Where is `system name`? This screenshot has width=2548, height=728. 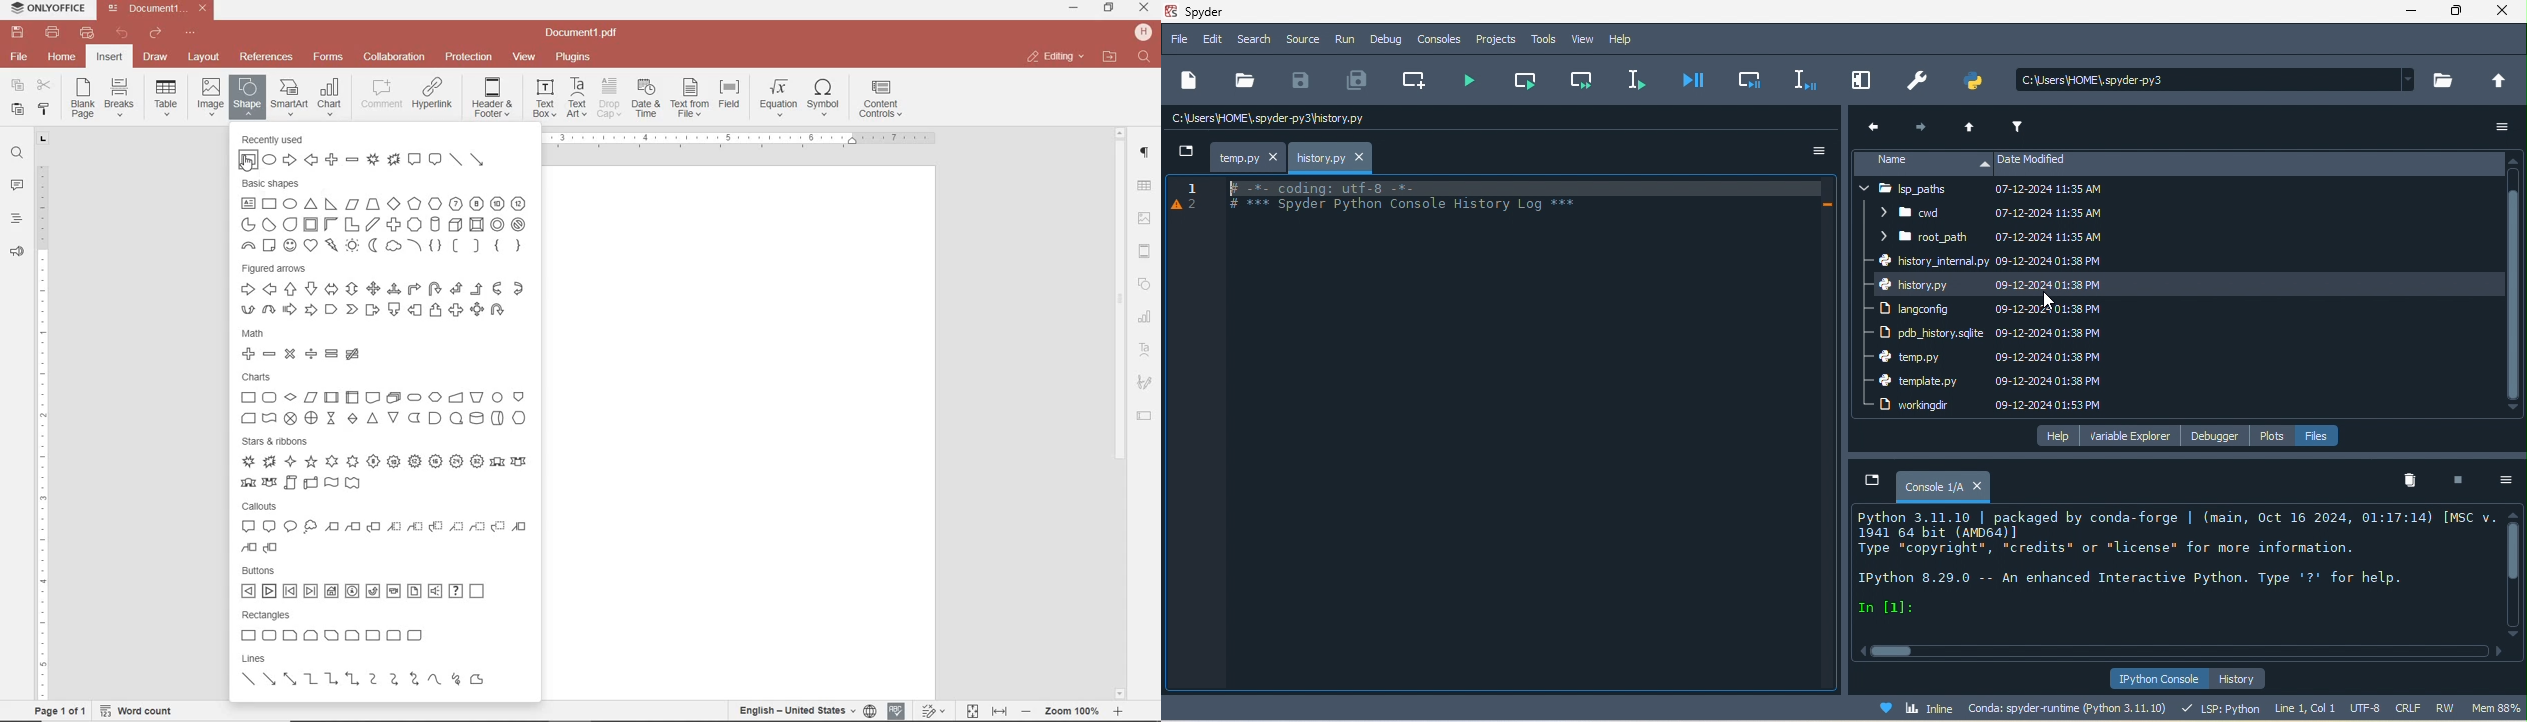
system name is located at coordinates (44, 9).